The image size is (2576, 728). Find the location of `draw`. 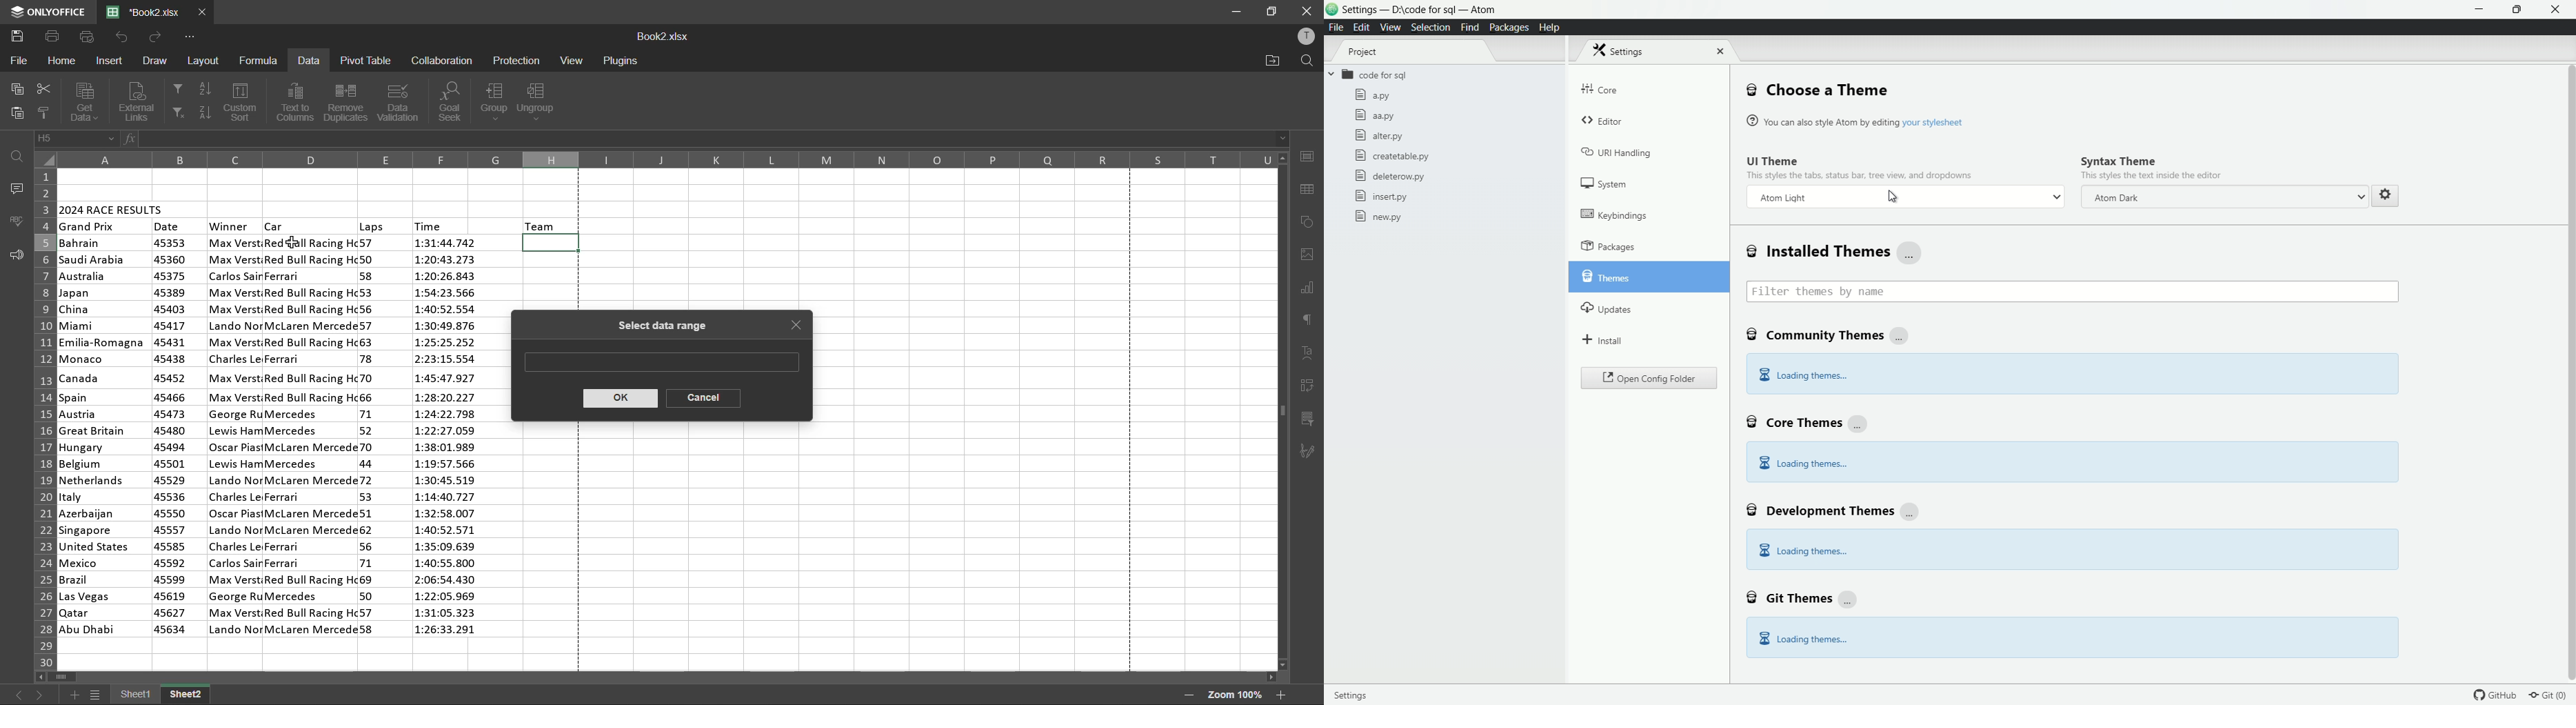

draw is located at coordinates (156, 59).